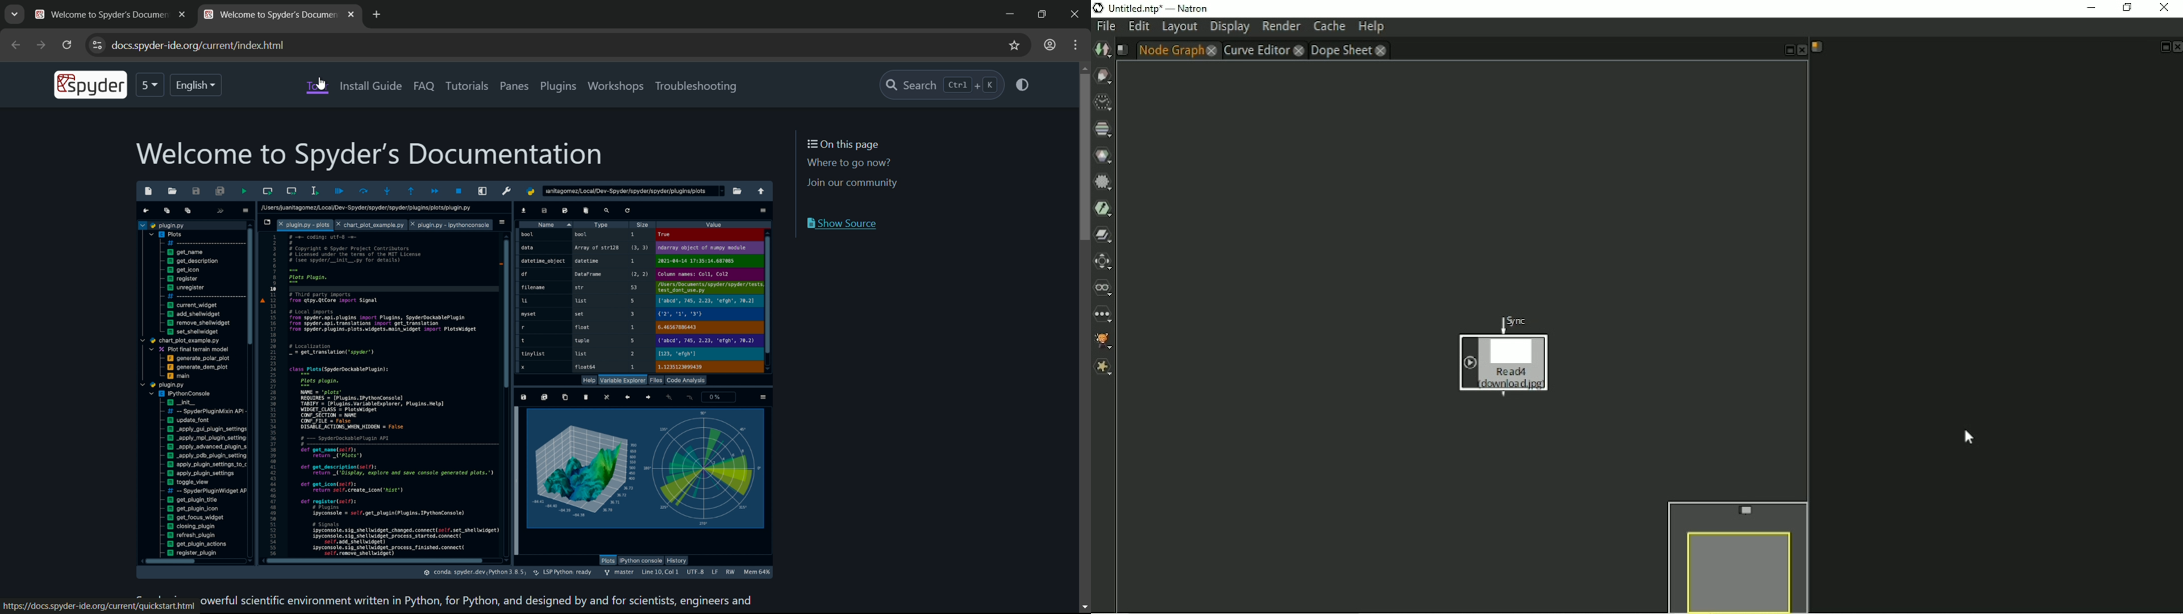  I want to click on English, so click(195, 85).